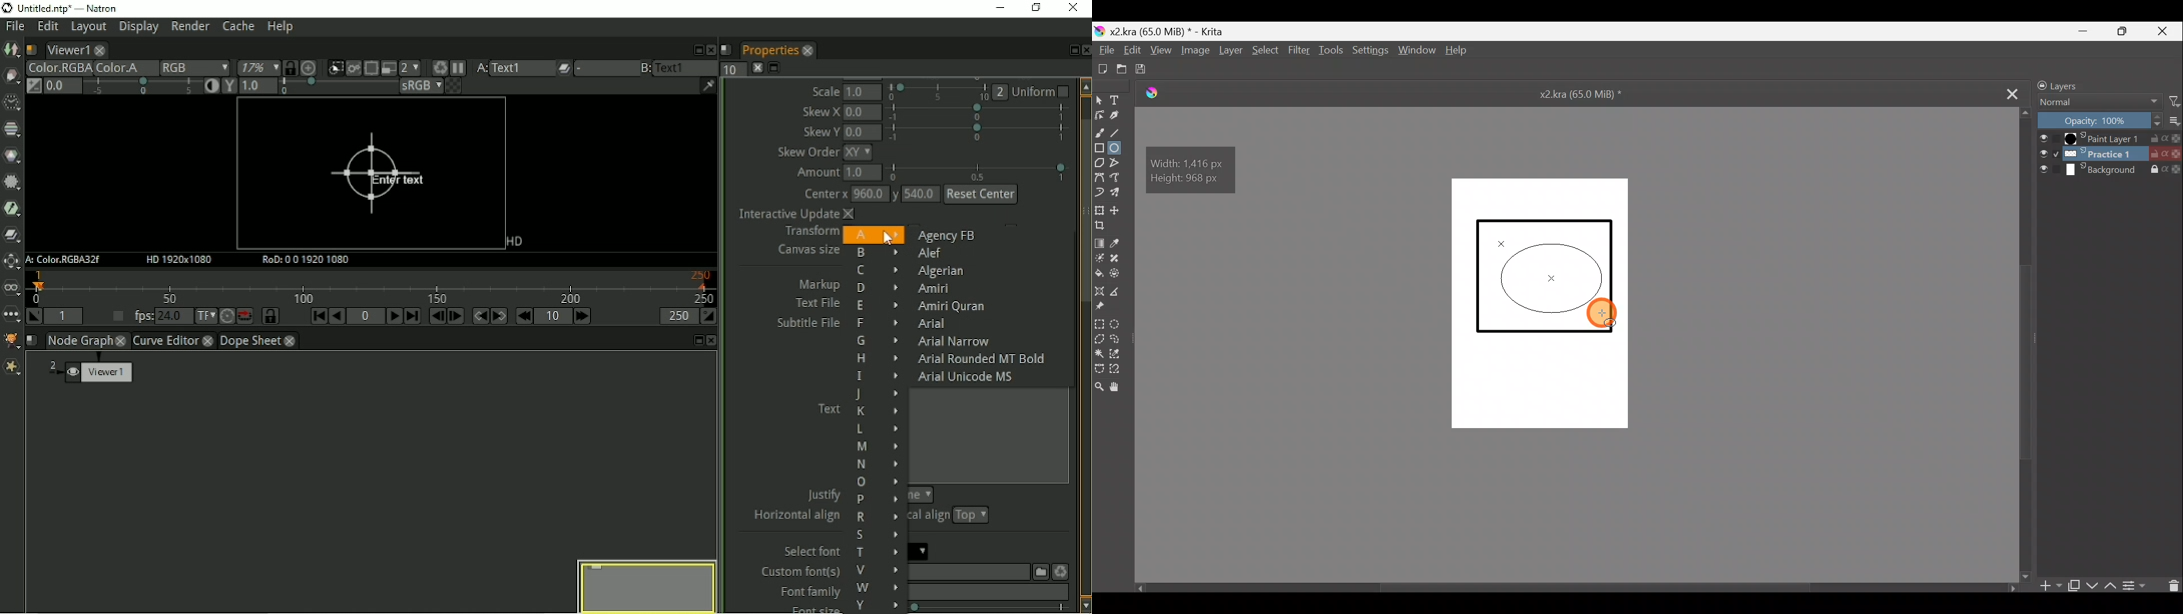  What do you see at coordinates (1099, 323) in the screenshot?
I see `Rectangular selection tool` at bounding box center [1099, 323].